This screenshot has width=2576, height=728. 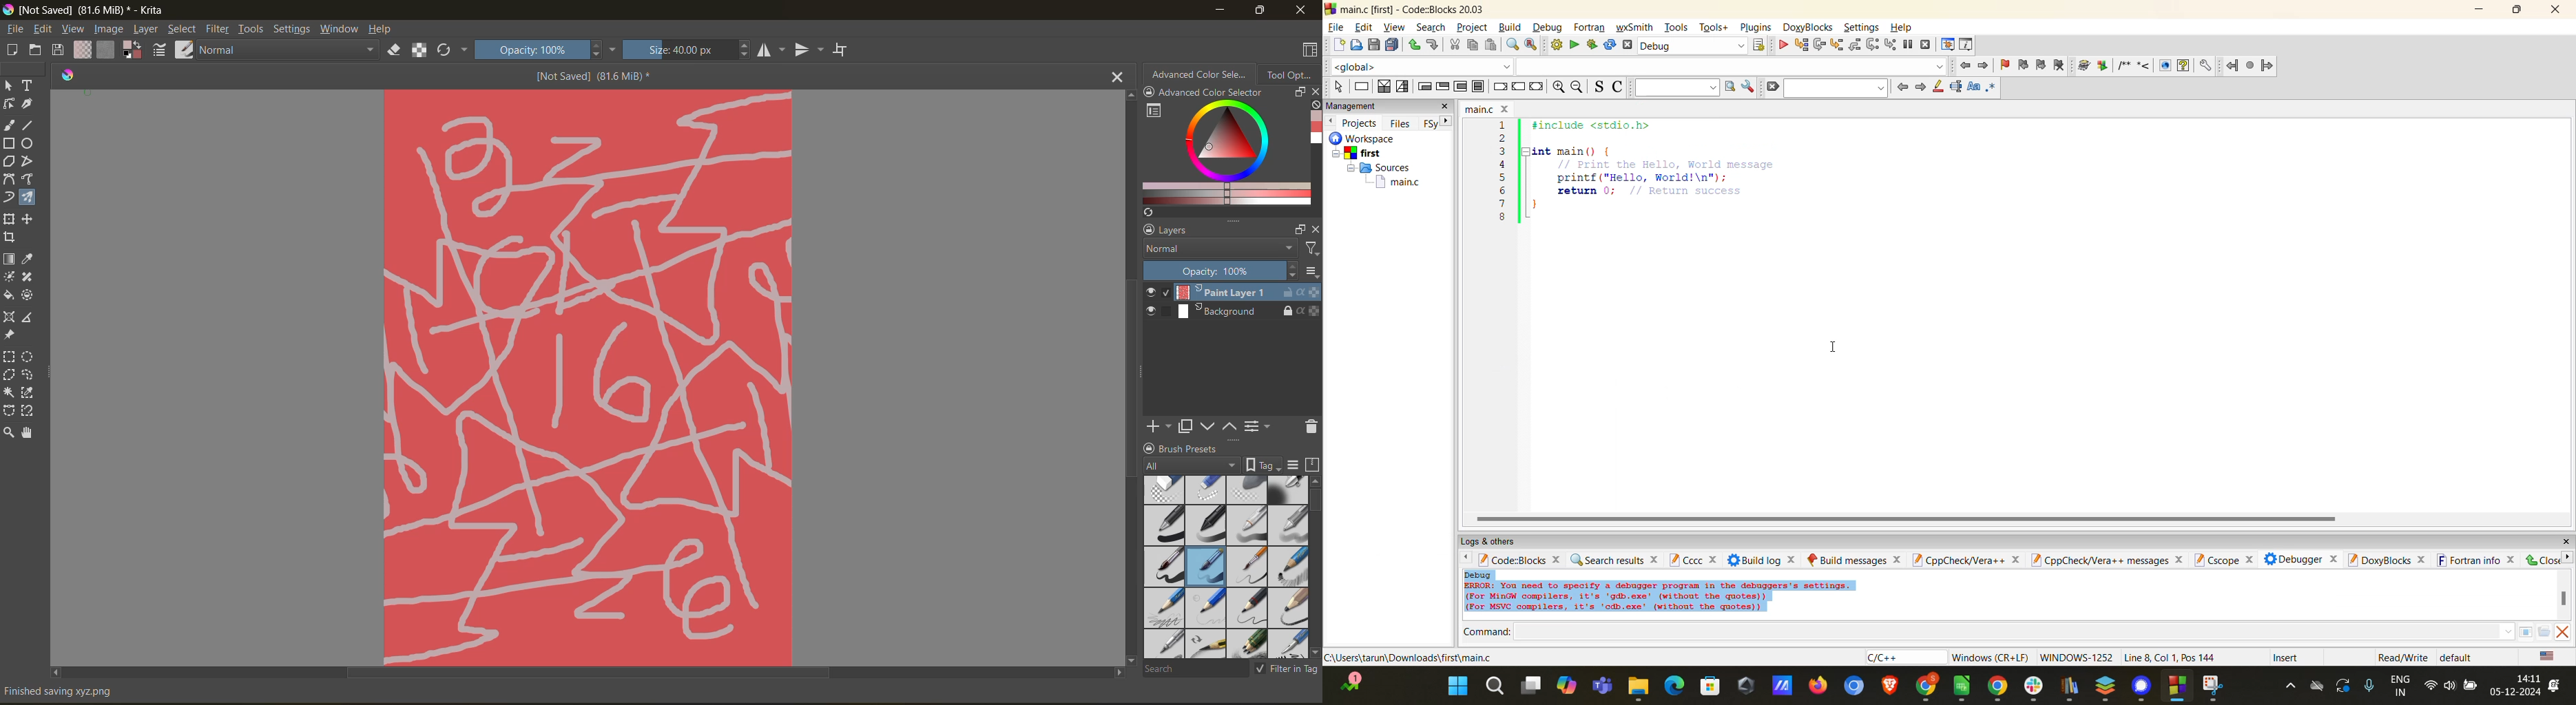 I want to click on files, so click(x=1400, y=123).